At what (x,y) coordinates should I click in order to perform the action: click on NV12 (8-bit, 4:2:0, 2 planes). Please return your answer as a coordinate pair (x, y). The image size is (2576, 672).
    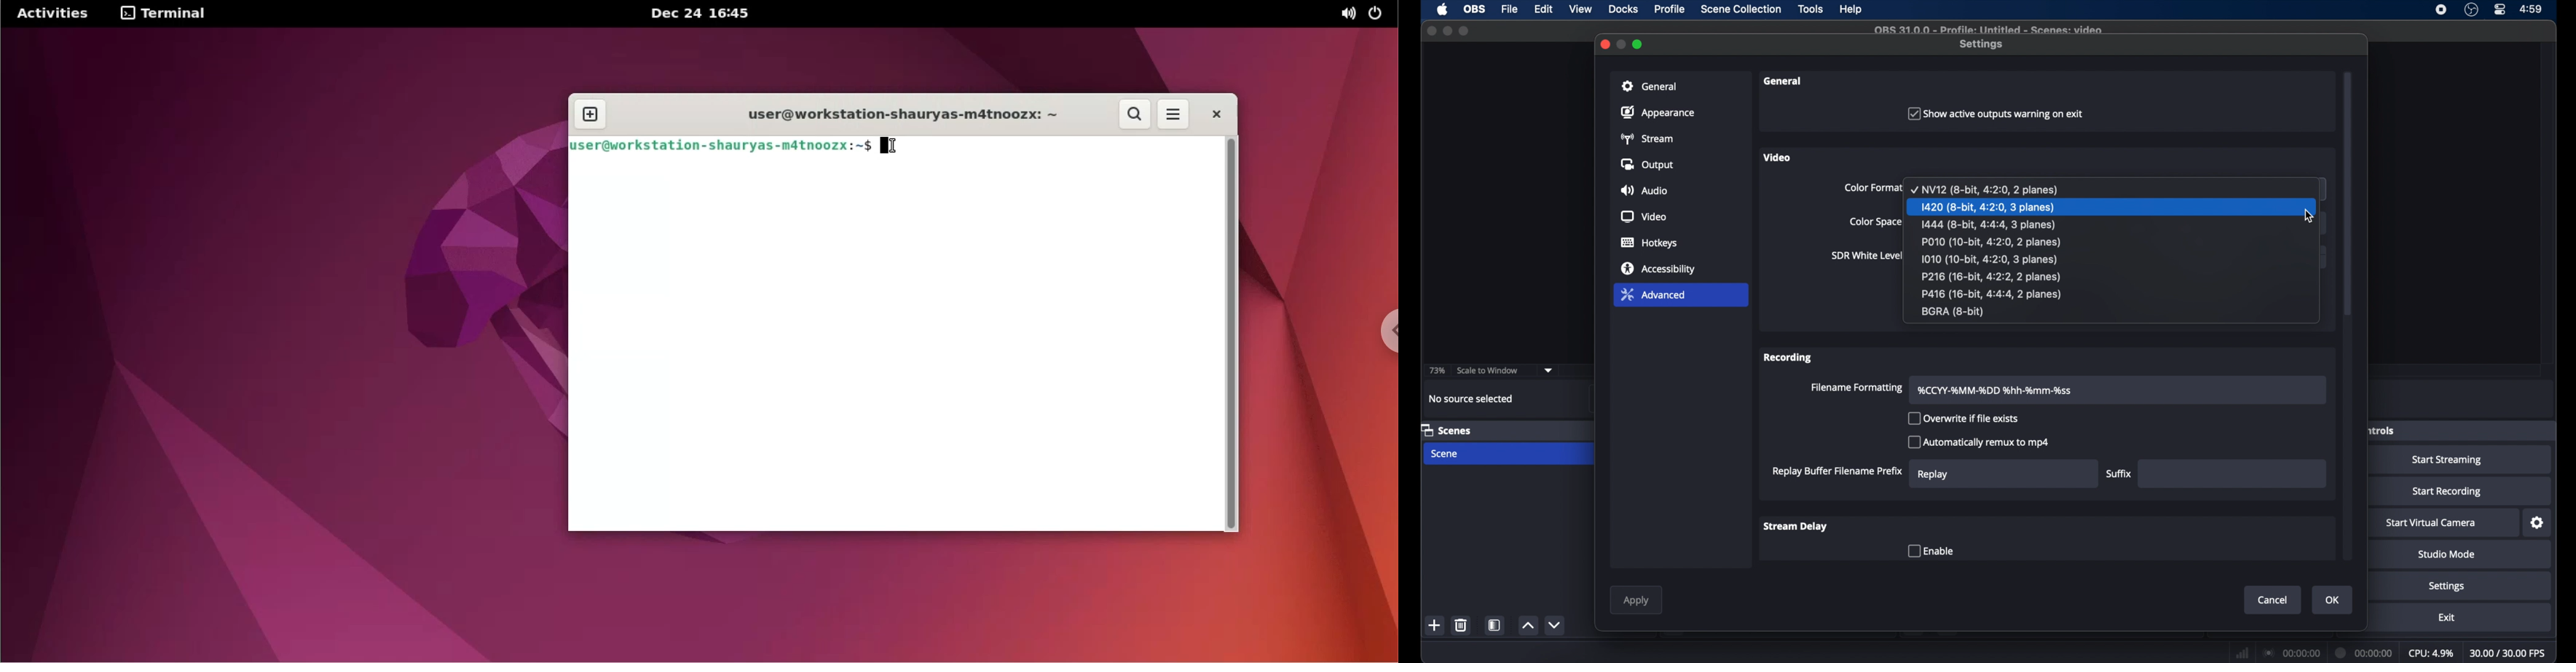
    Looking at the image, I should click on (1986, 188).